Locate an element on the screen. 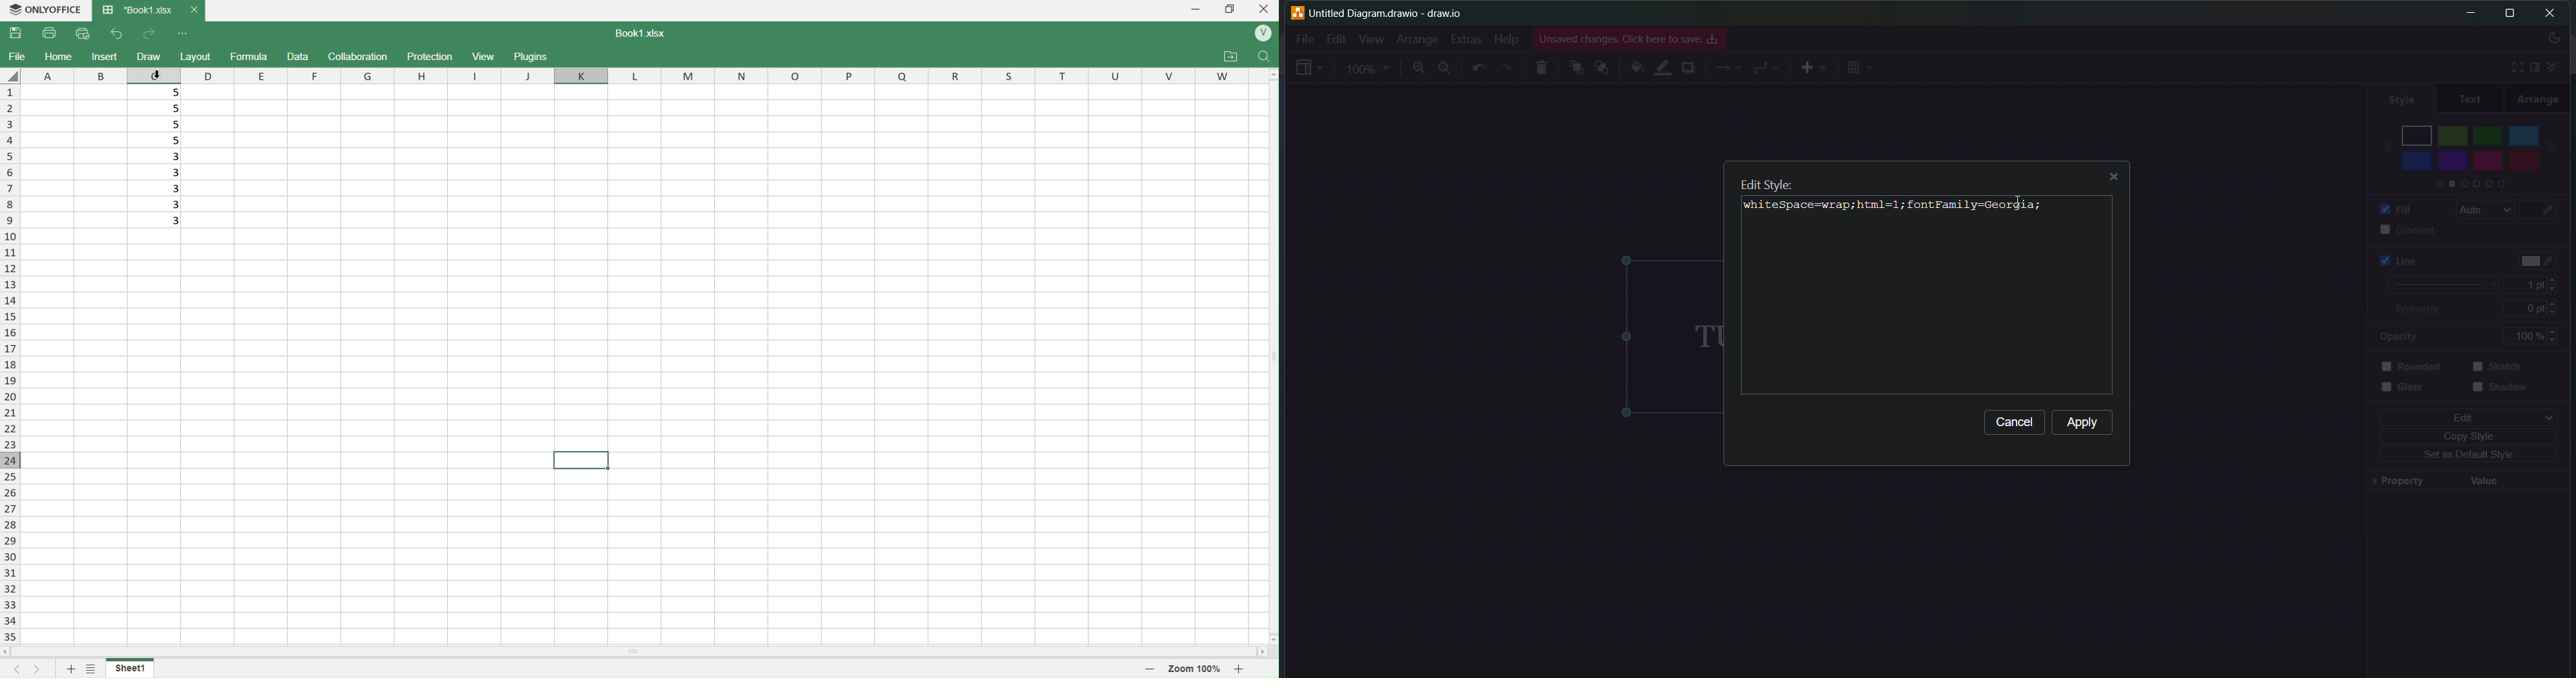 The image size is (2576, 700). lines is located at coordinates (1729, 70).